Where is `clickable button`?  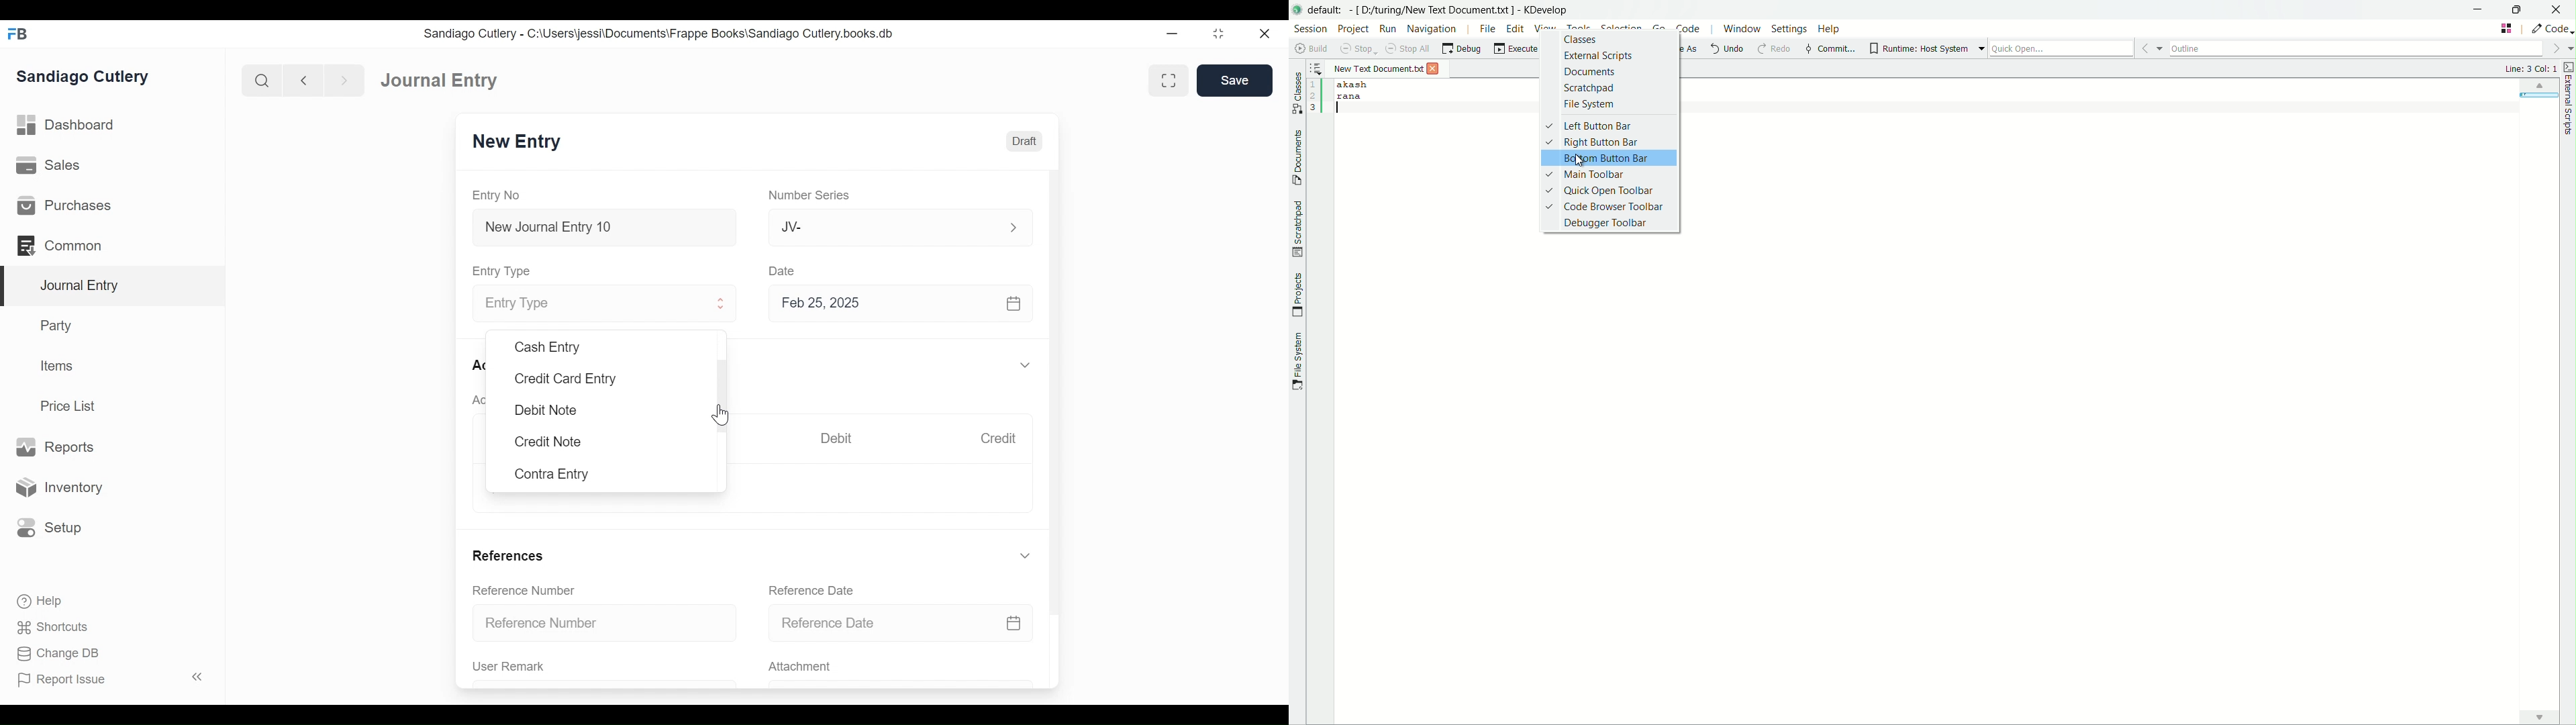 clickable button is located at coordinates (2539, 717).